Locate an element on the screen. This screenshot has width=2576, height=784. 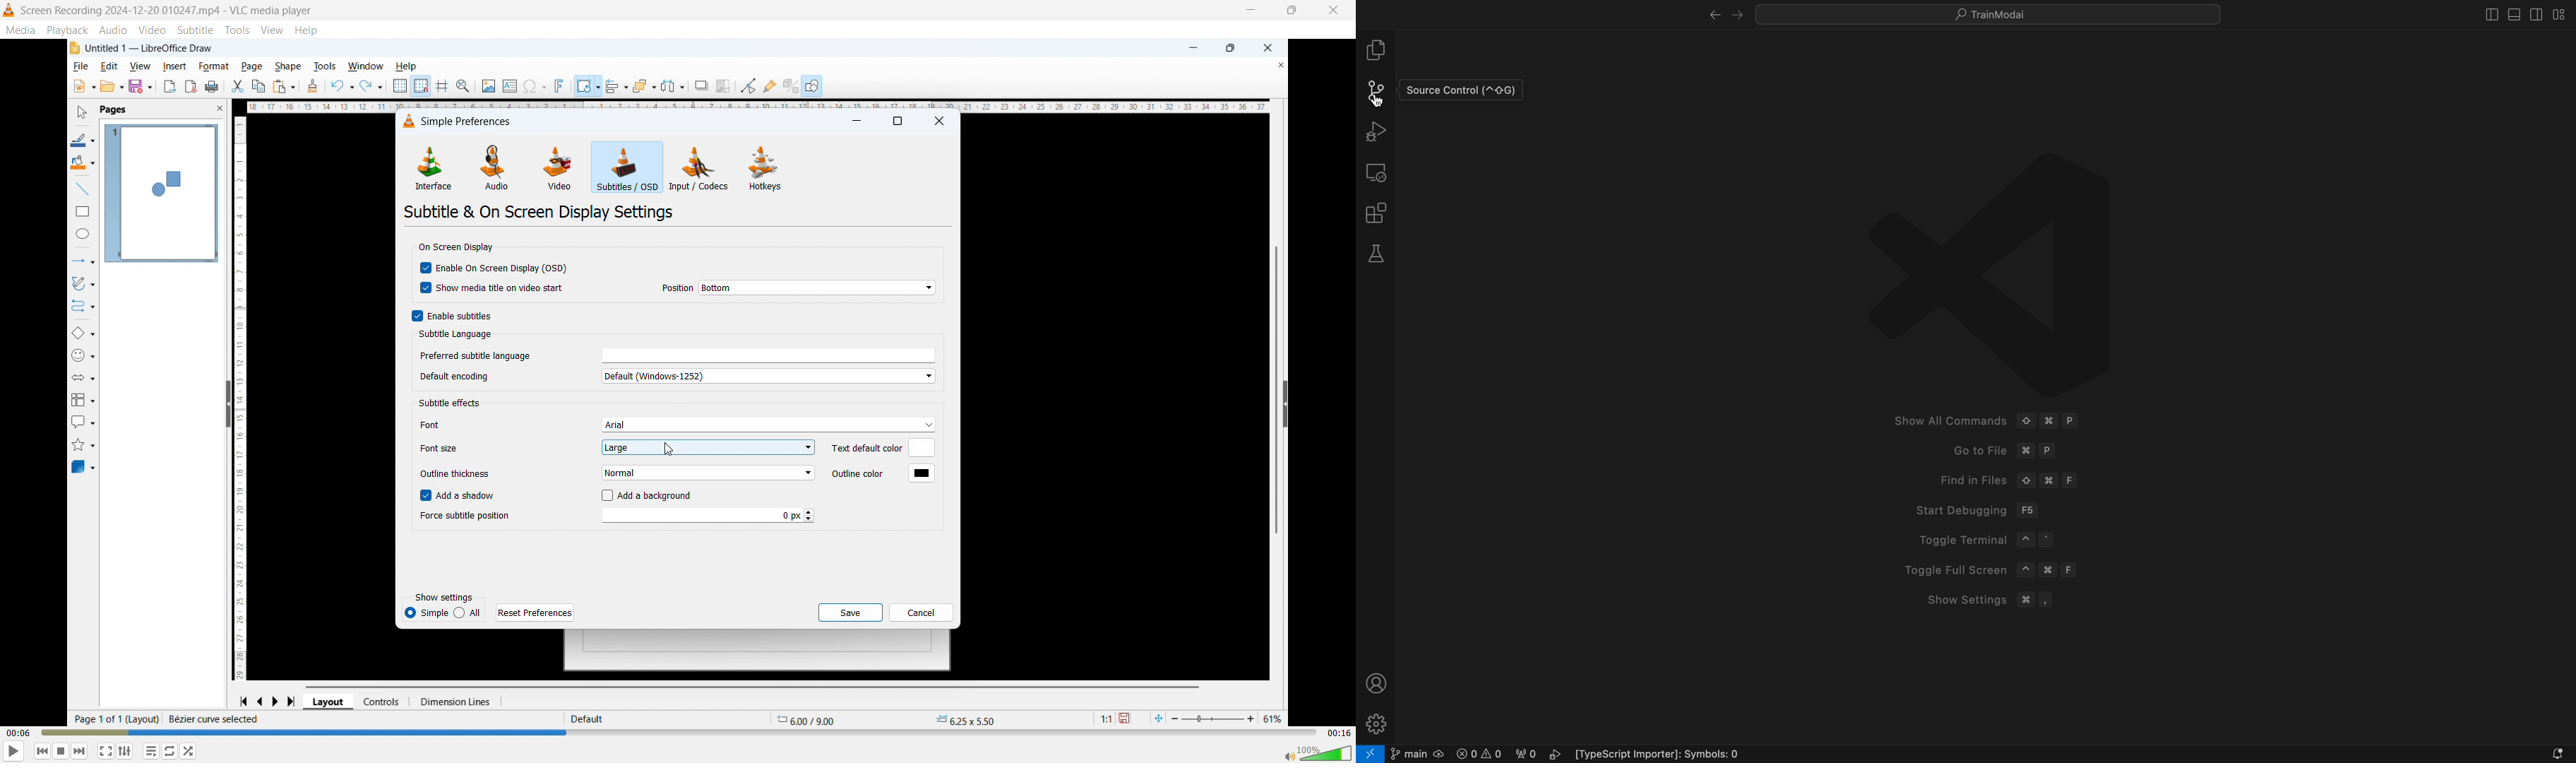
Logo  is located at coordinates (9, 11).